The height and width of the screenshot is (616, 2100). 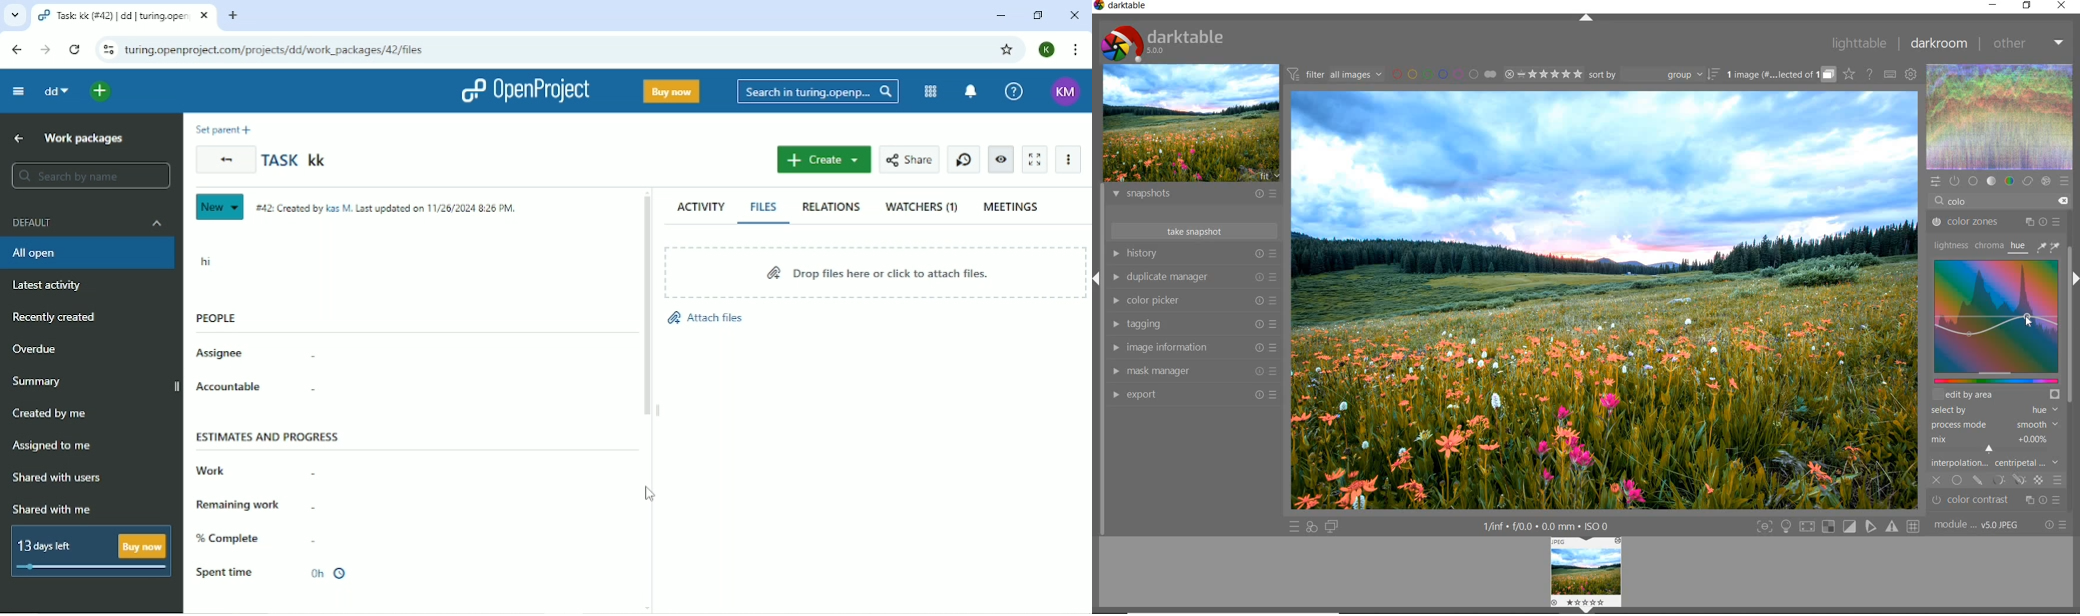 I want to click on Shared with me, so click(x=51, y=509).